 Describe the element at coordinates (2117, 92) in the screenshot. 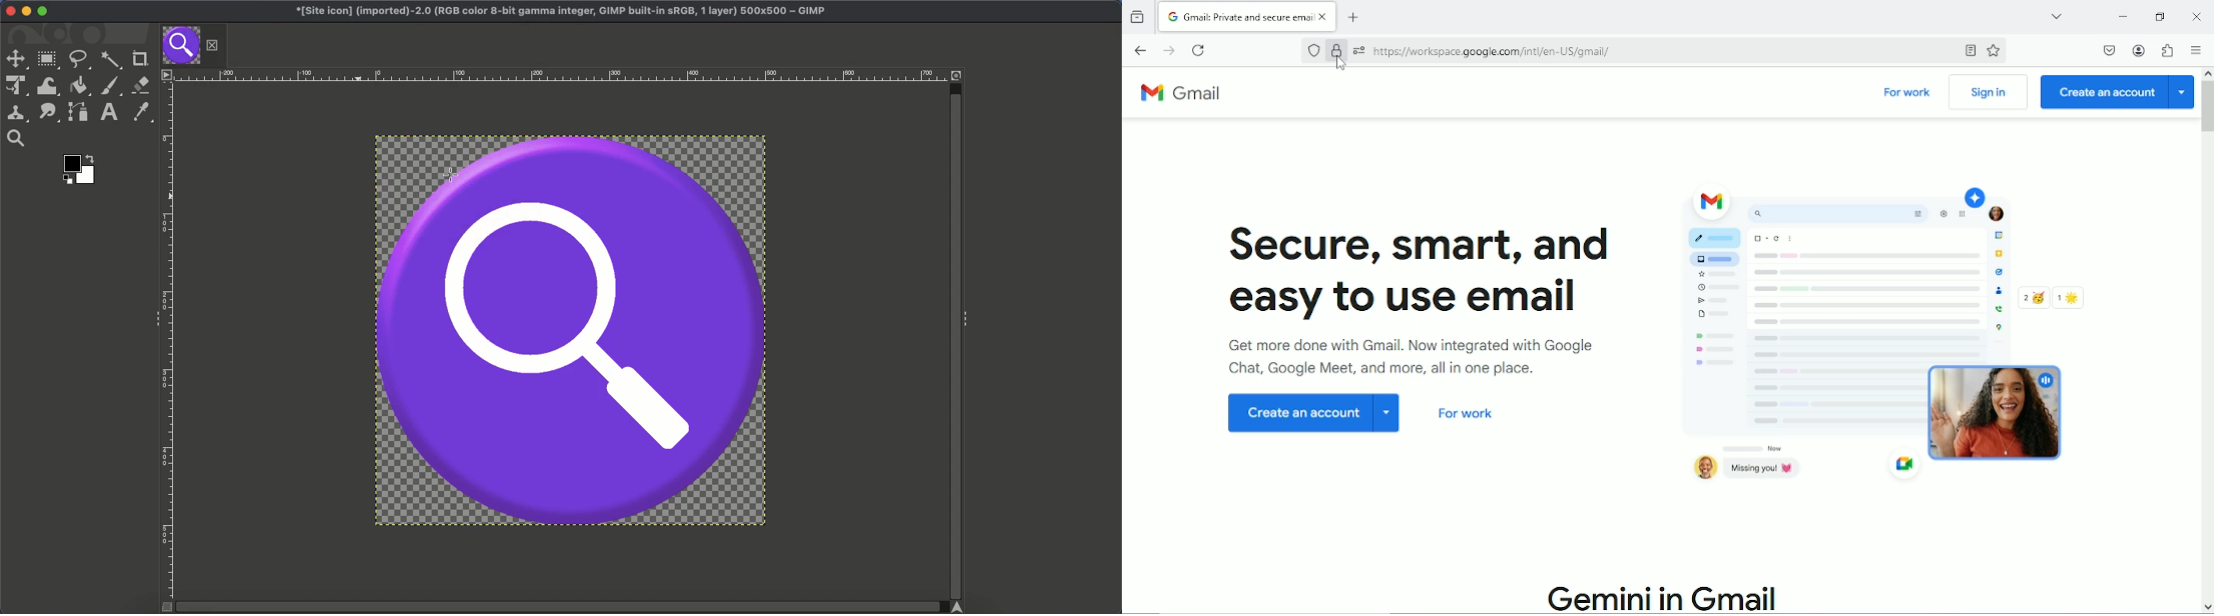

I see `Create an account` at that location.